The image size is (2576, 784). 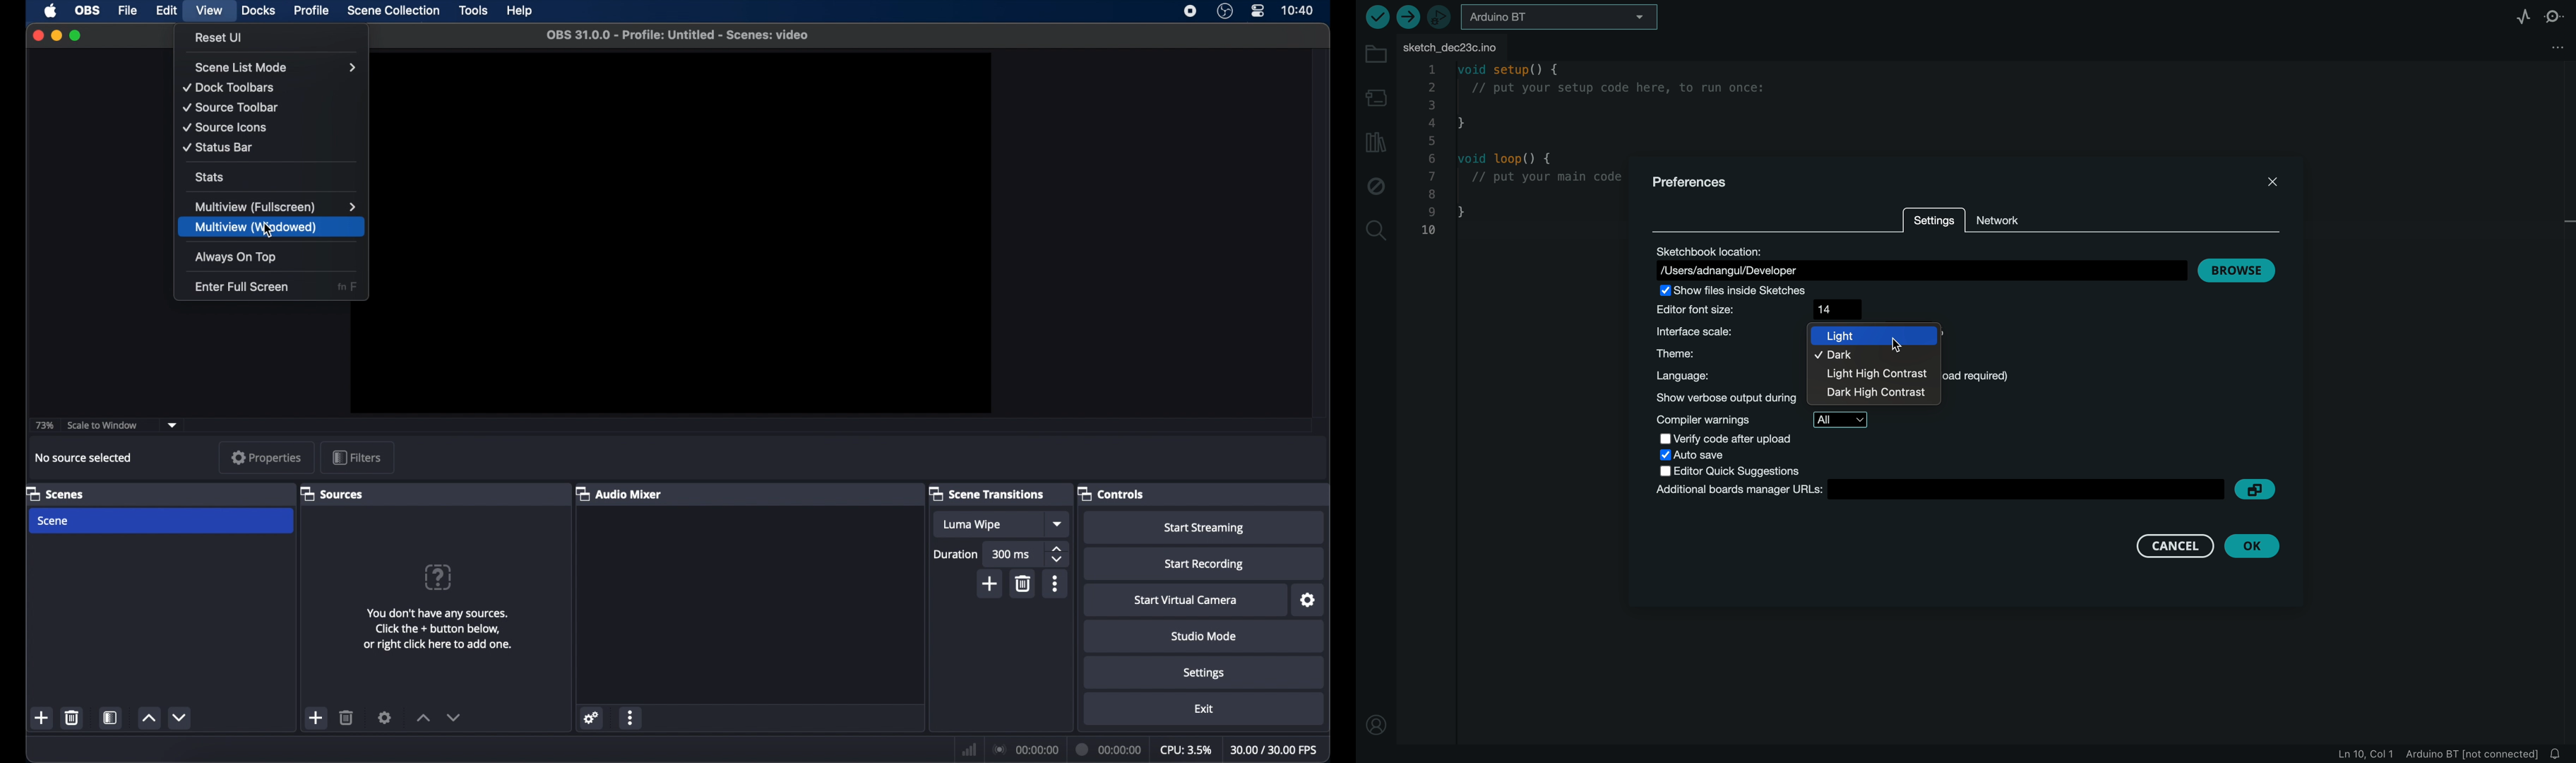 I want to click on start virtual camera, so click(x=1185, y=600).